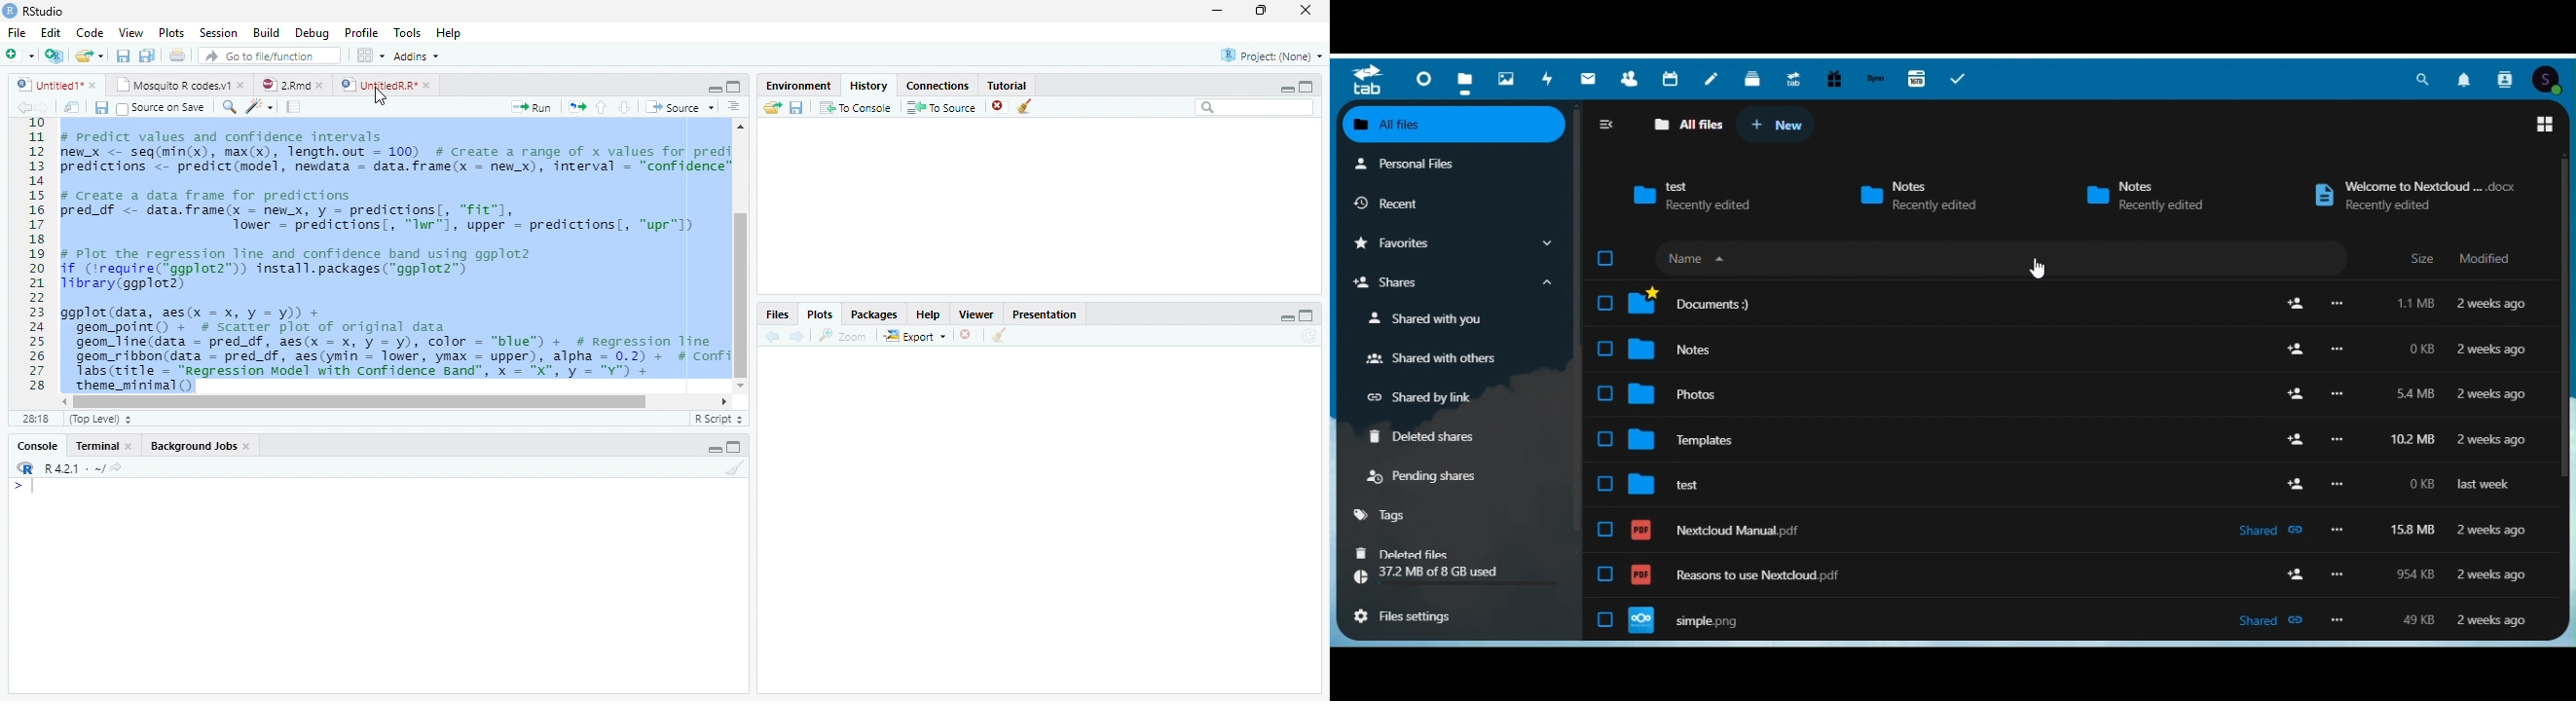  I want to click on Go to the previous section/chunk, so click(602, 111).